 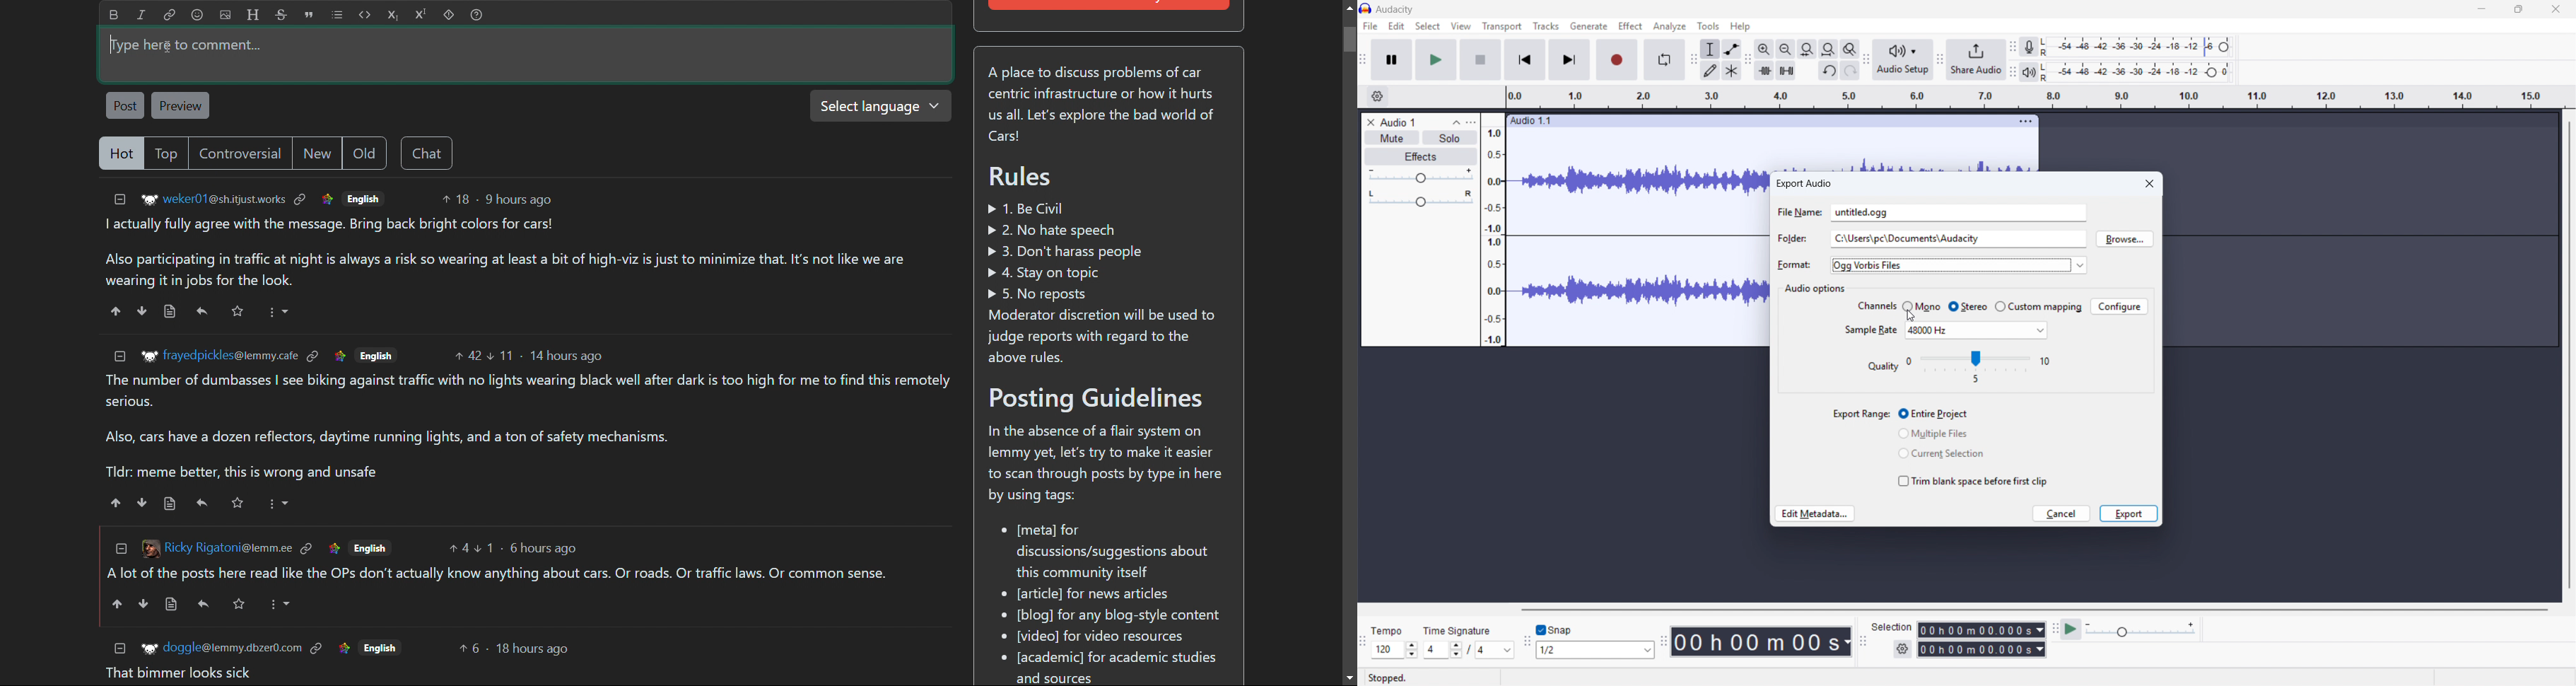 I want to click on Pan - centre, so click(x=1421, y=199).